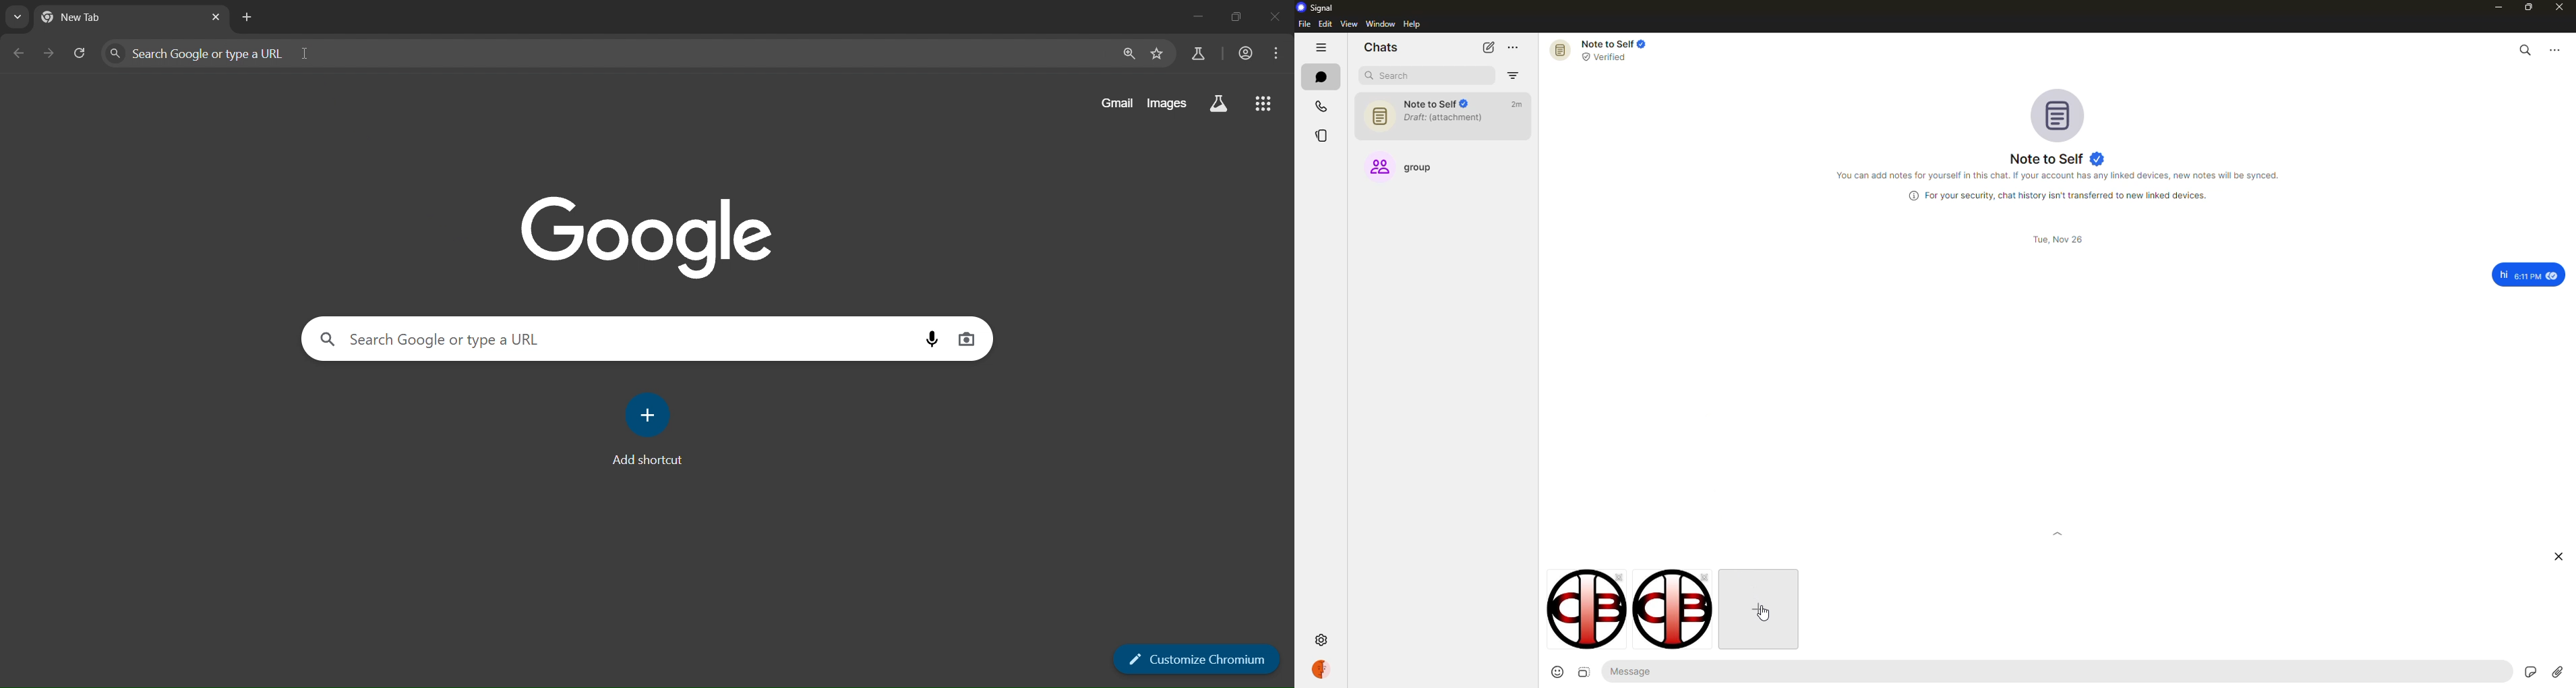  Describe the element at coordinates (1709, 577) in the screenshot. I see `remove` at that location.